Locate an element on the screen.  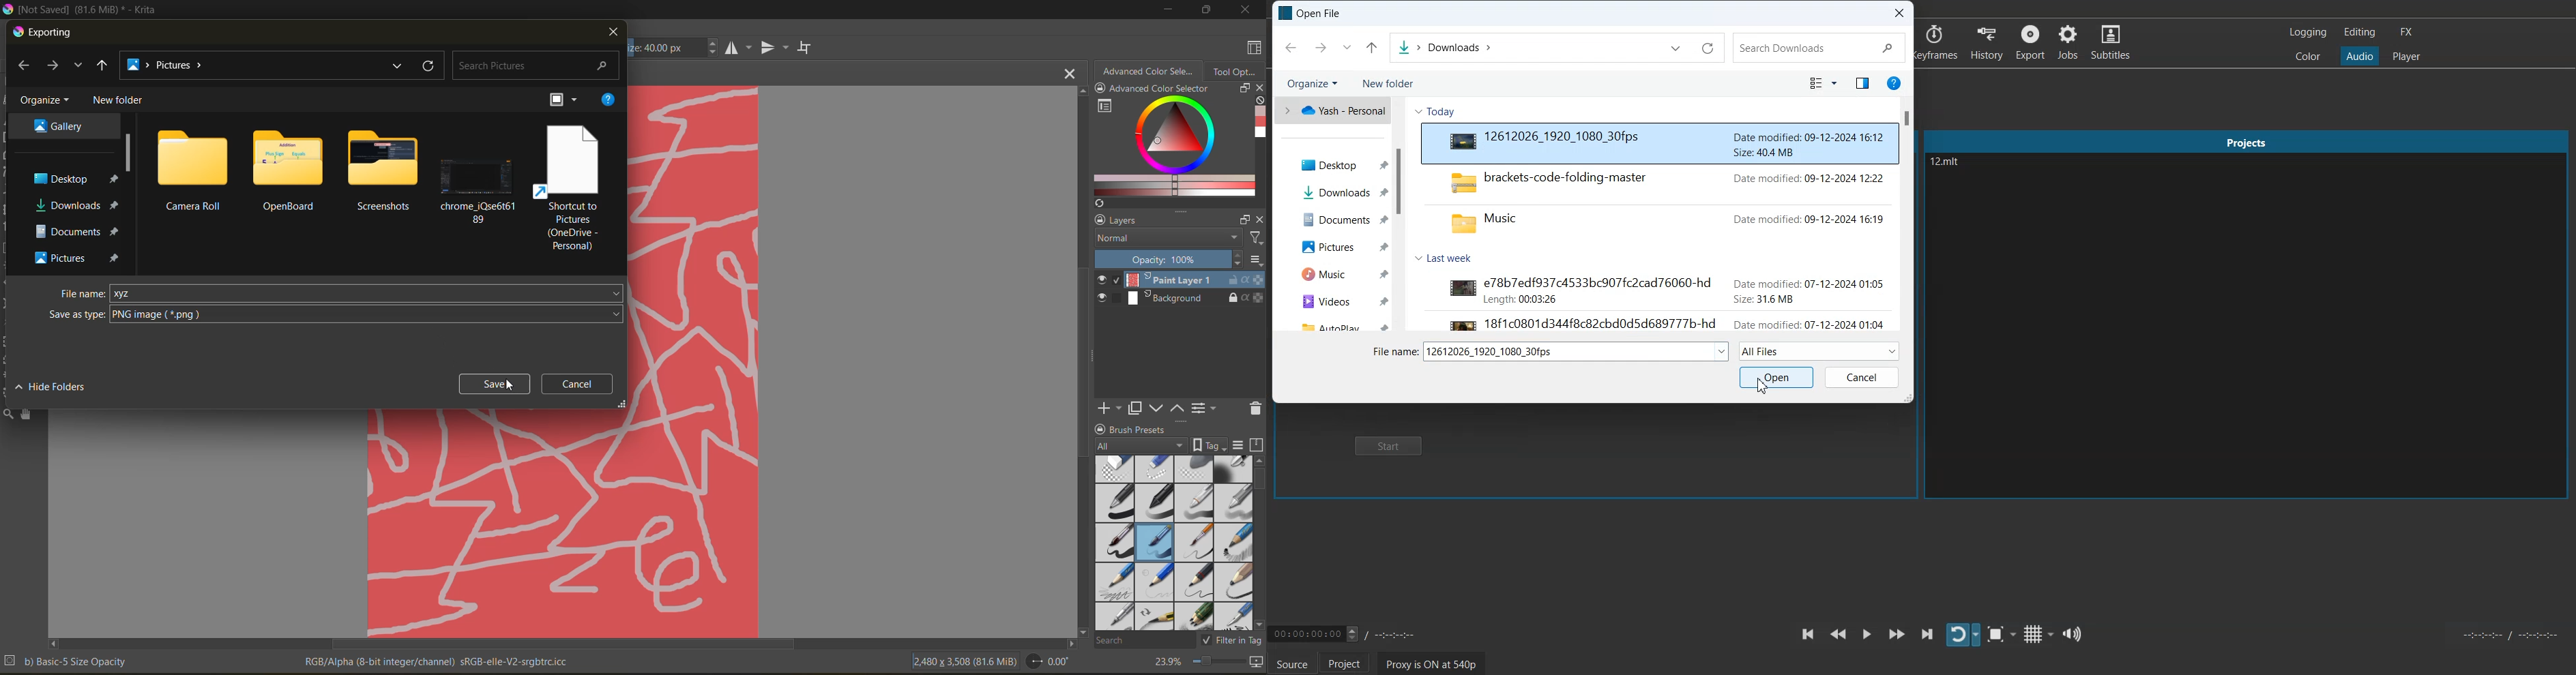
opacity is located at coordinates (1179, 260).